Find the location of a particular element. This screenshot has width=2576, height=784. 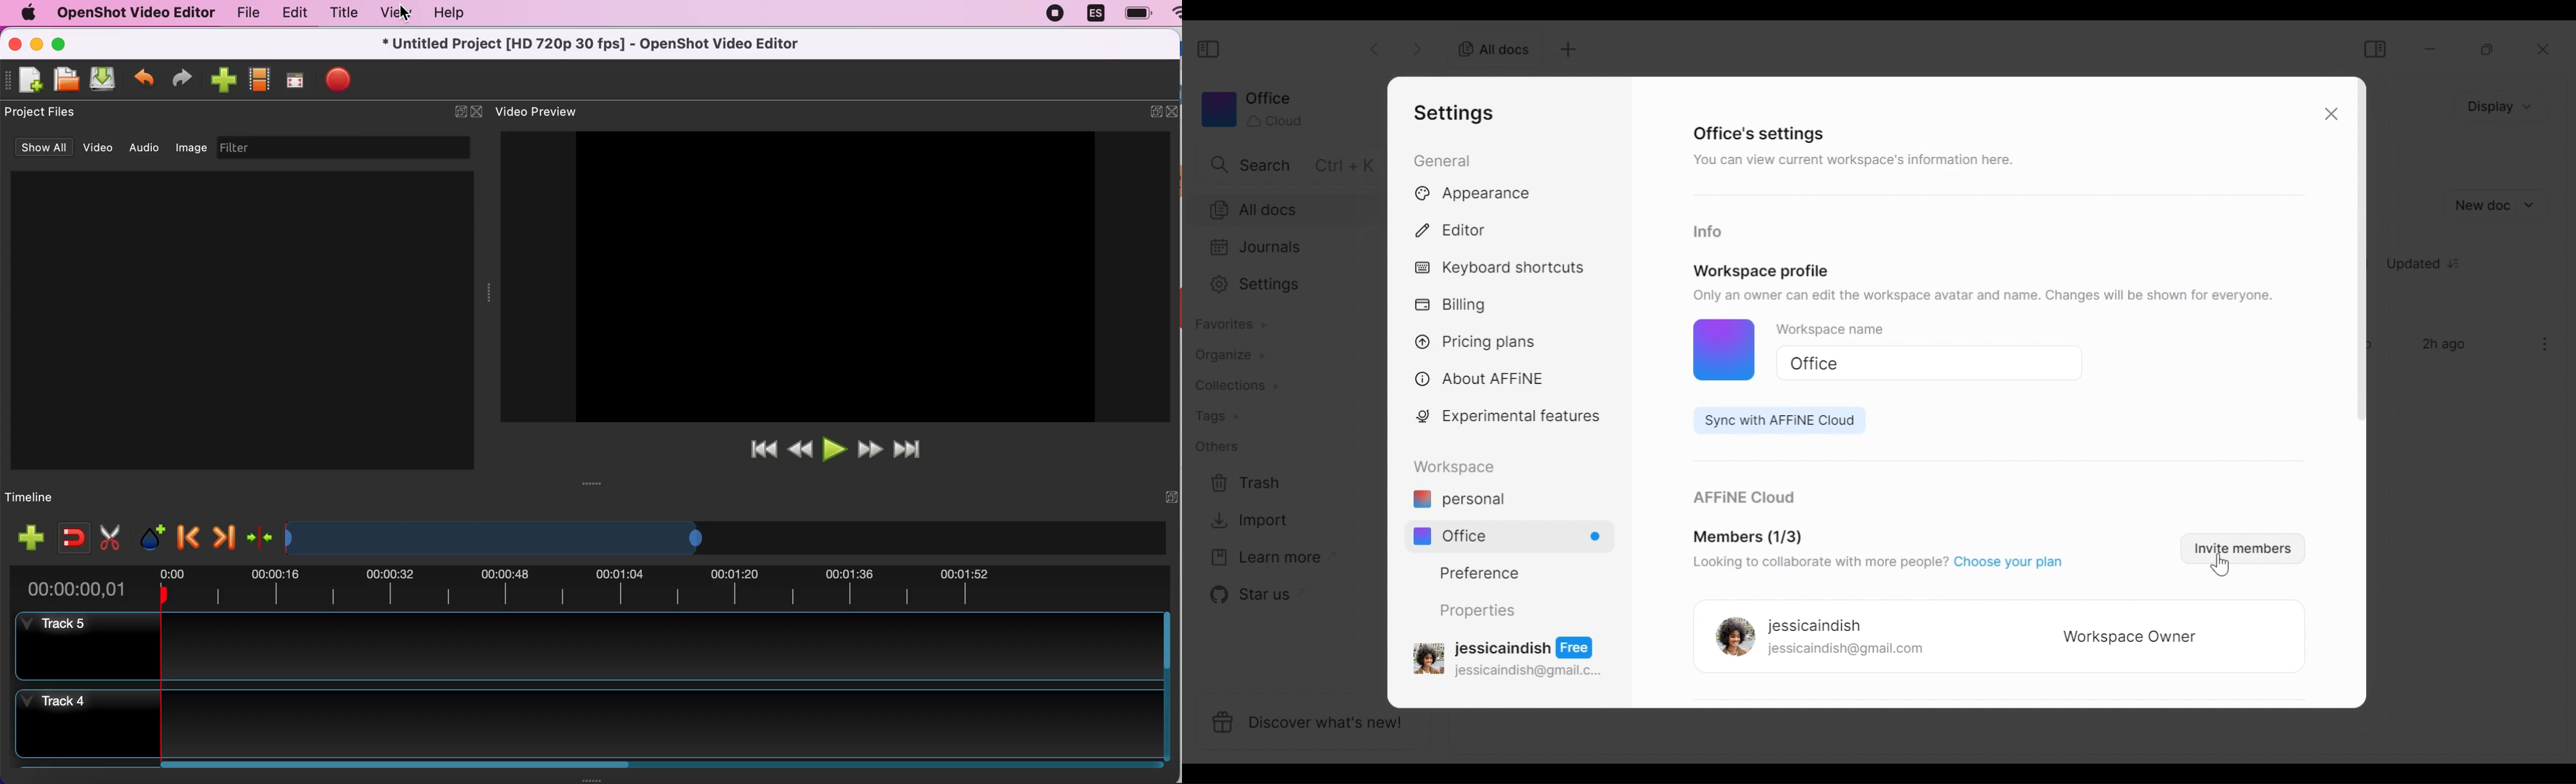

next marker is located at coordinates (222, 535).